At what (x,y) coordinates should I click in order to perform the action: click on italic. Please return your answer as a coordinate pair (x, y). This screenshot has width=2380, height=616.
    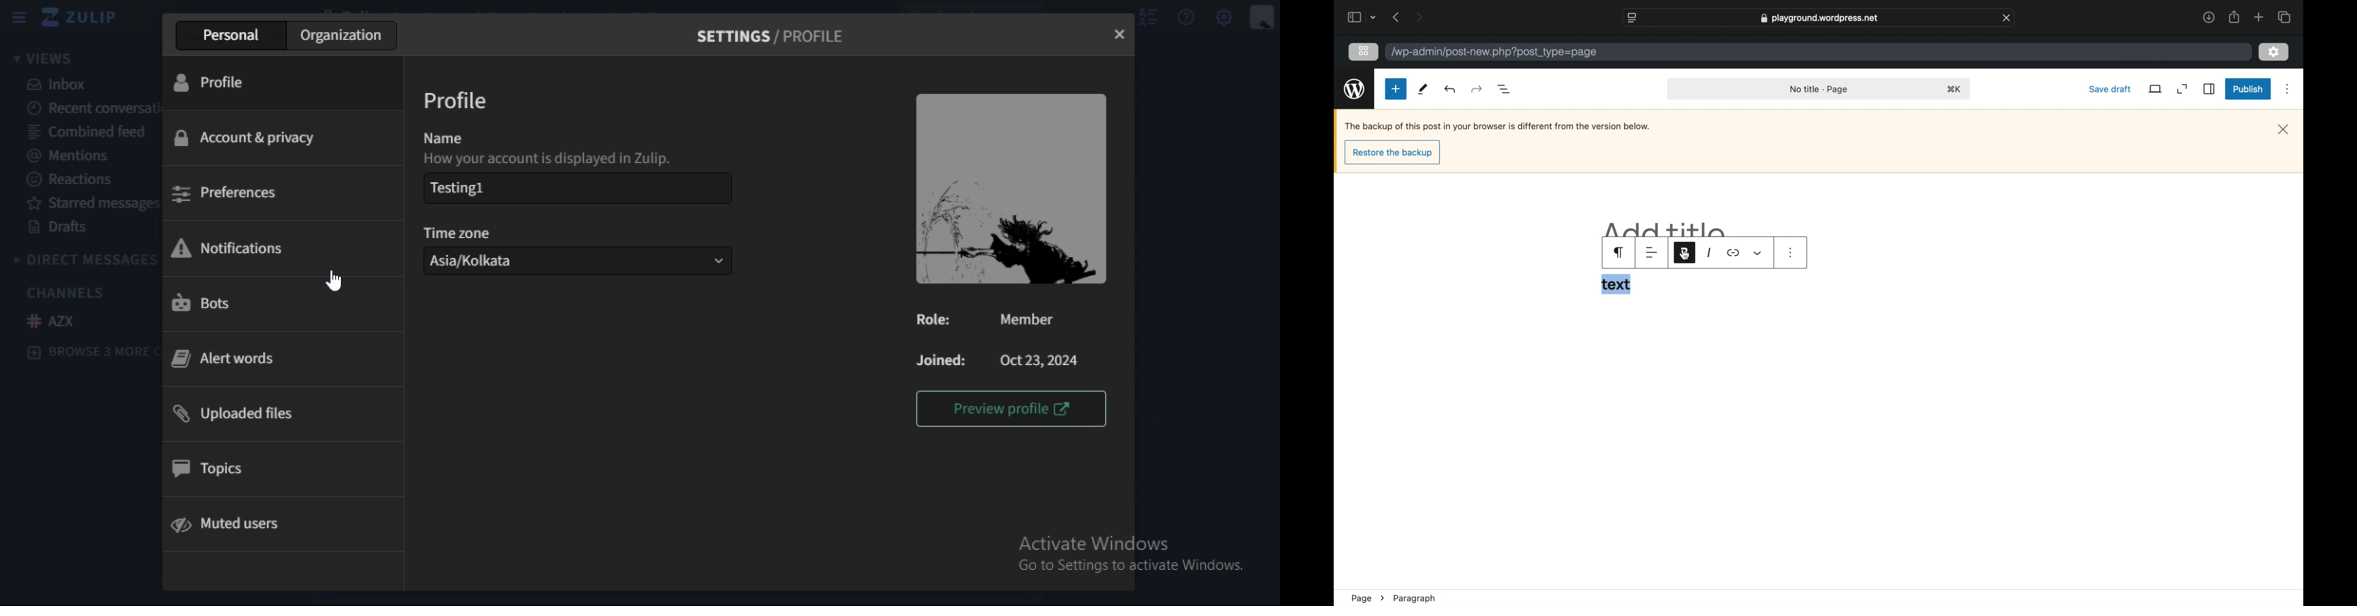
    Looking at the image, I should click on (1708, 253).